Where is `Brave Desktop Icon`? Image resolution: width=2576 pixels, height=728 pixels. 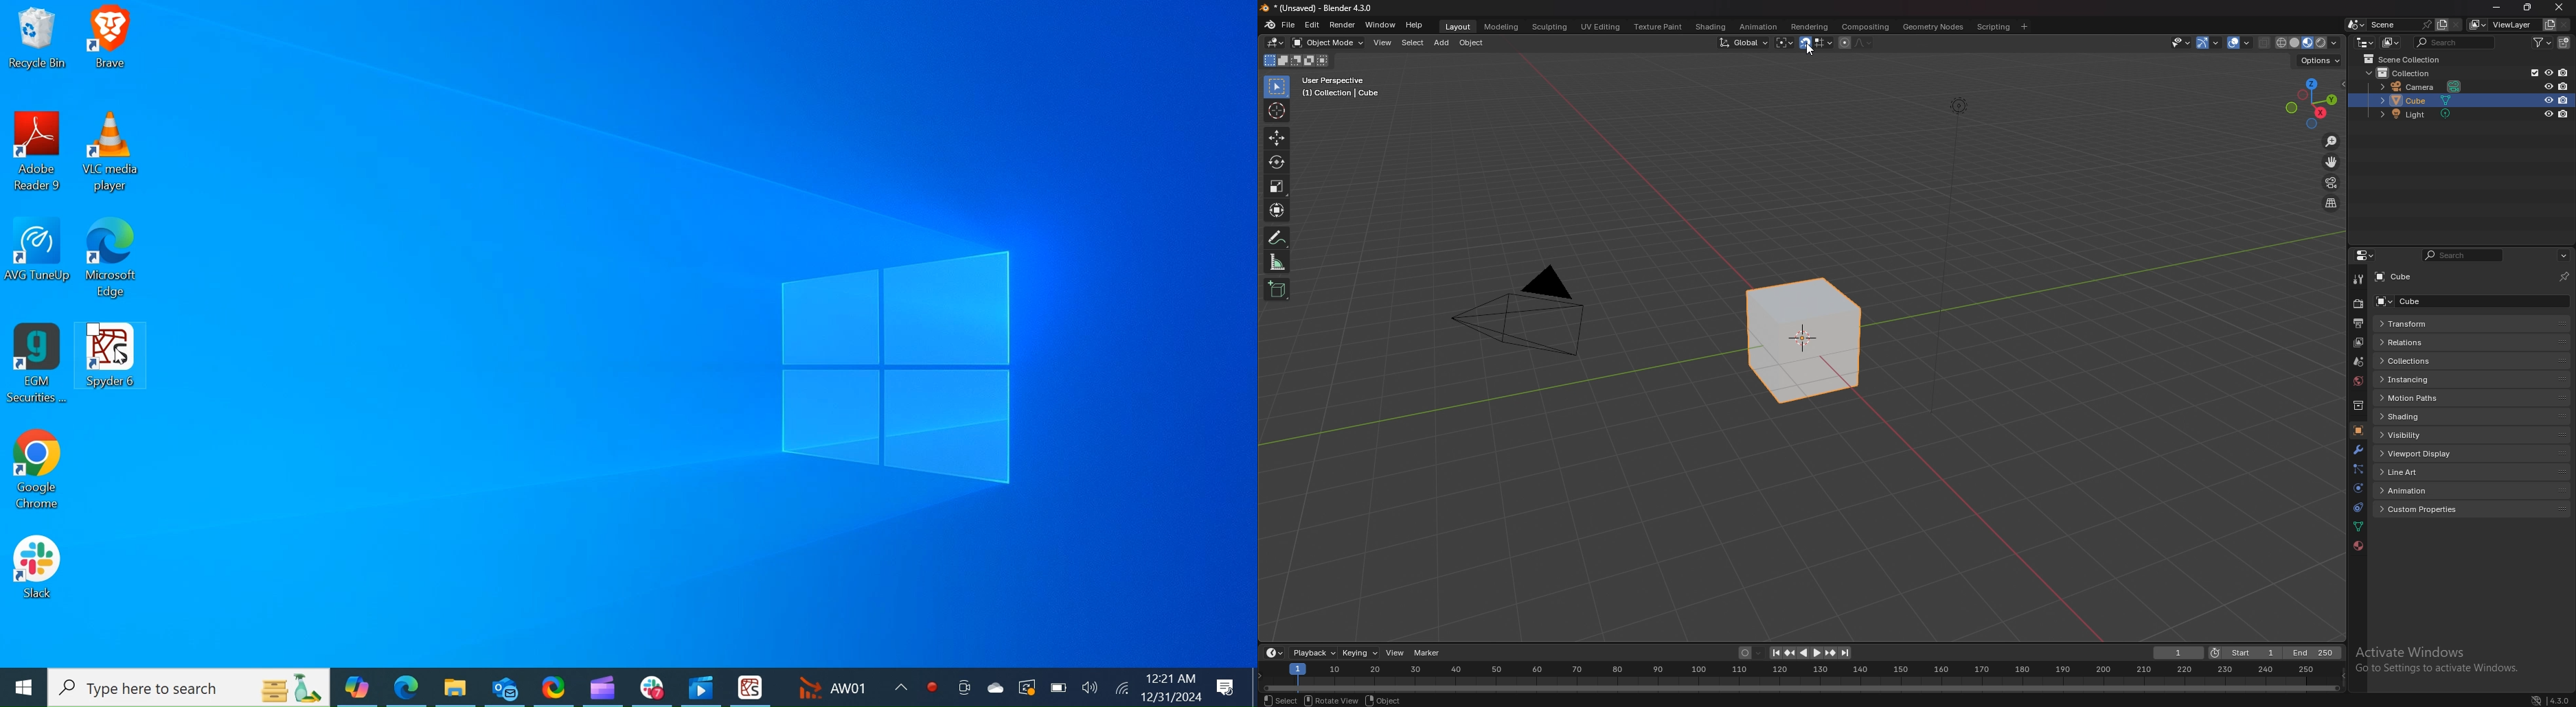
Brave Desktop Icon is located at coordinates (109, 39).